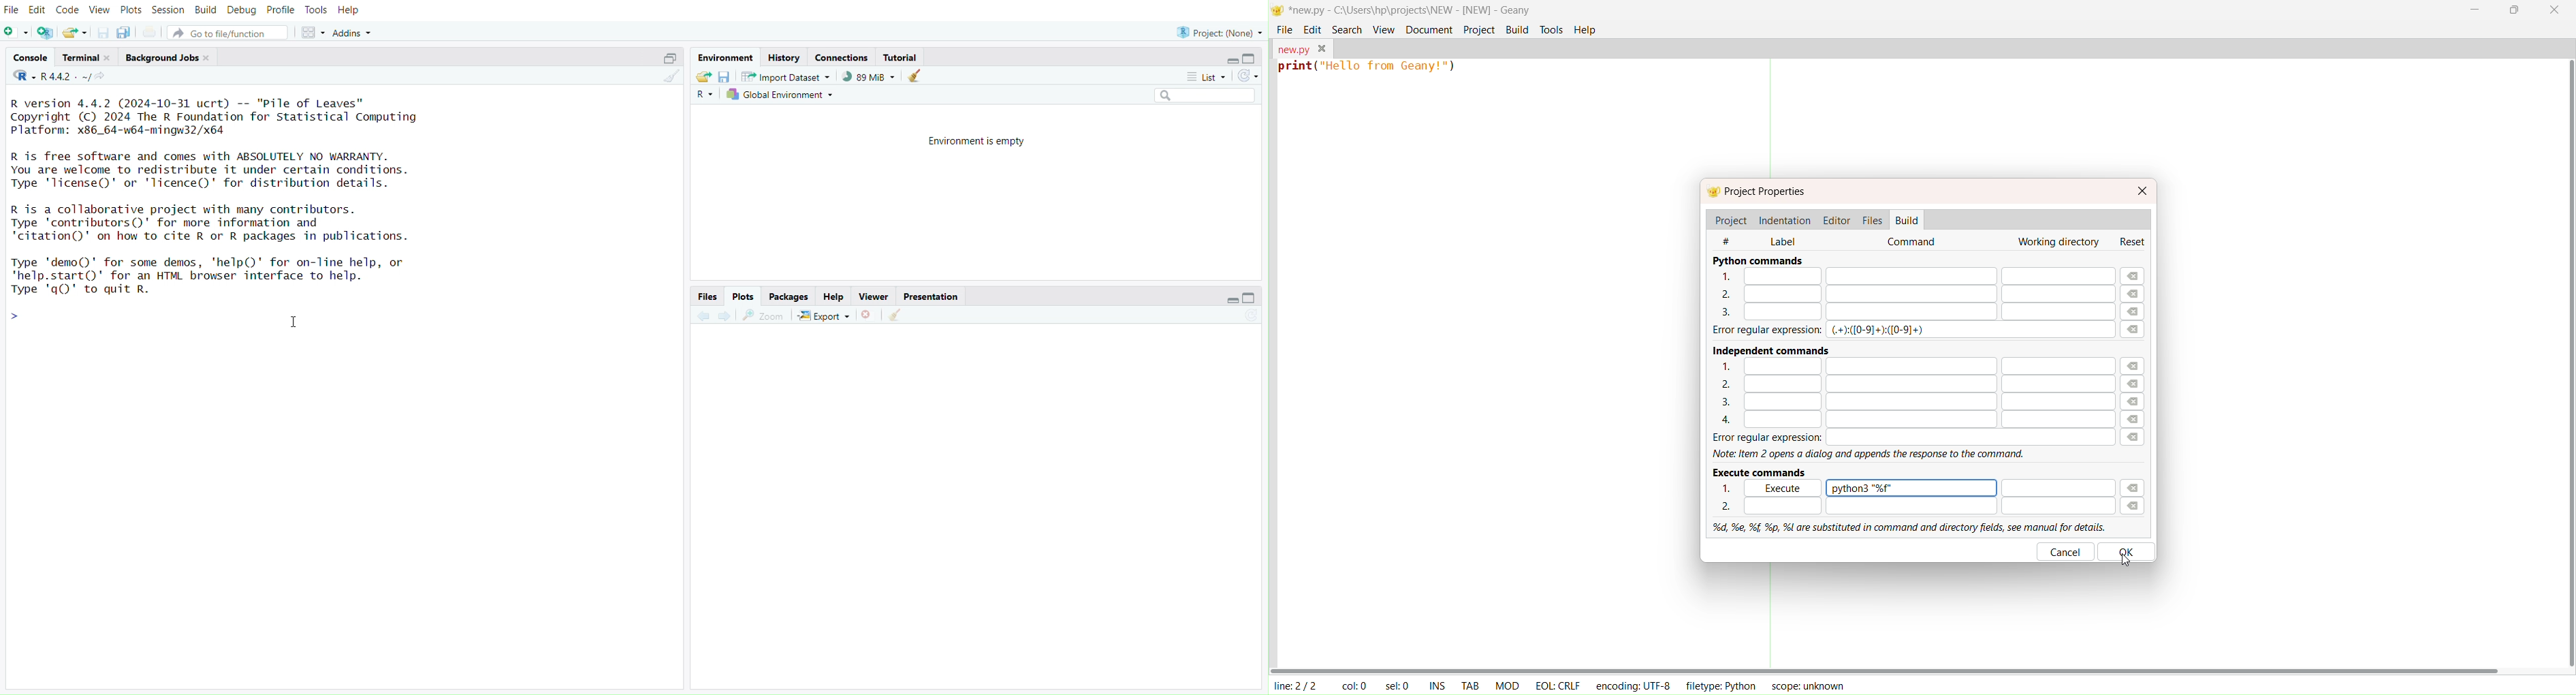 The image size is (2576, 700). Describe the element at coordinates (982, 140) in the screenshot. I see `Environment is empty` at that location.